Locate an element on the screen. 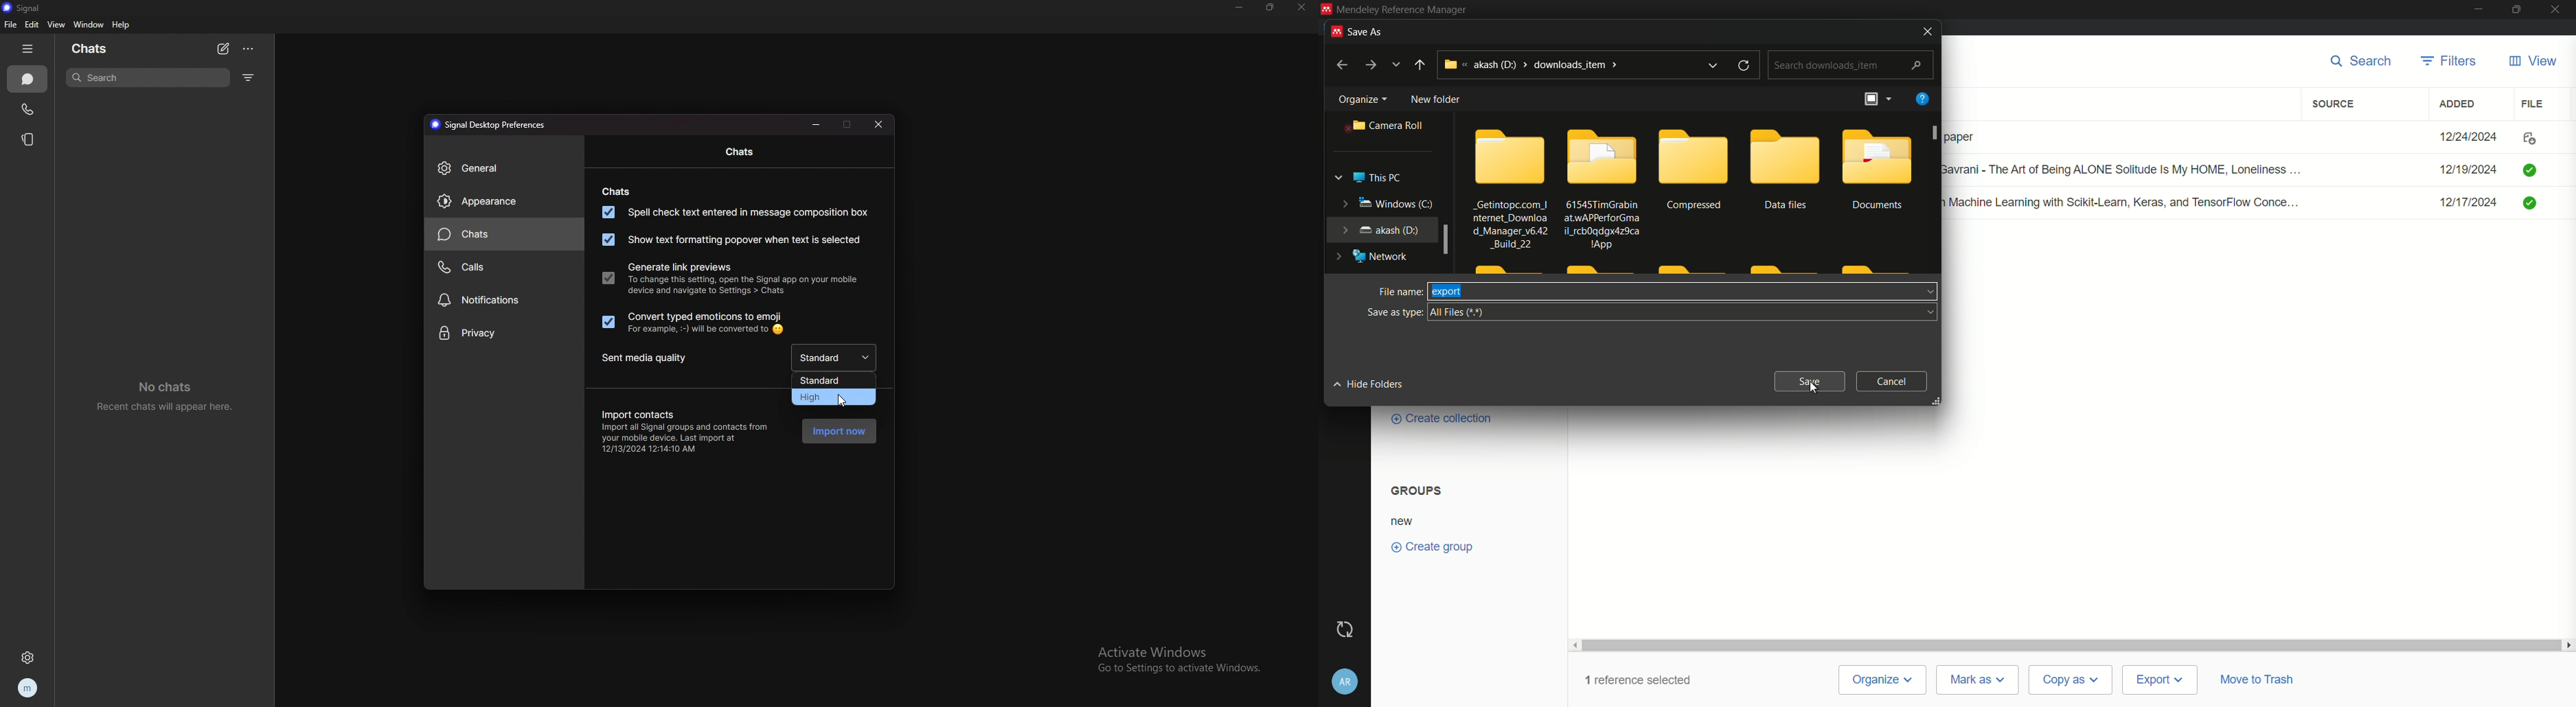 The height and width of the screenshot is (728, 2576). options is located at coordinates (249, 49).